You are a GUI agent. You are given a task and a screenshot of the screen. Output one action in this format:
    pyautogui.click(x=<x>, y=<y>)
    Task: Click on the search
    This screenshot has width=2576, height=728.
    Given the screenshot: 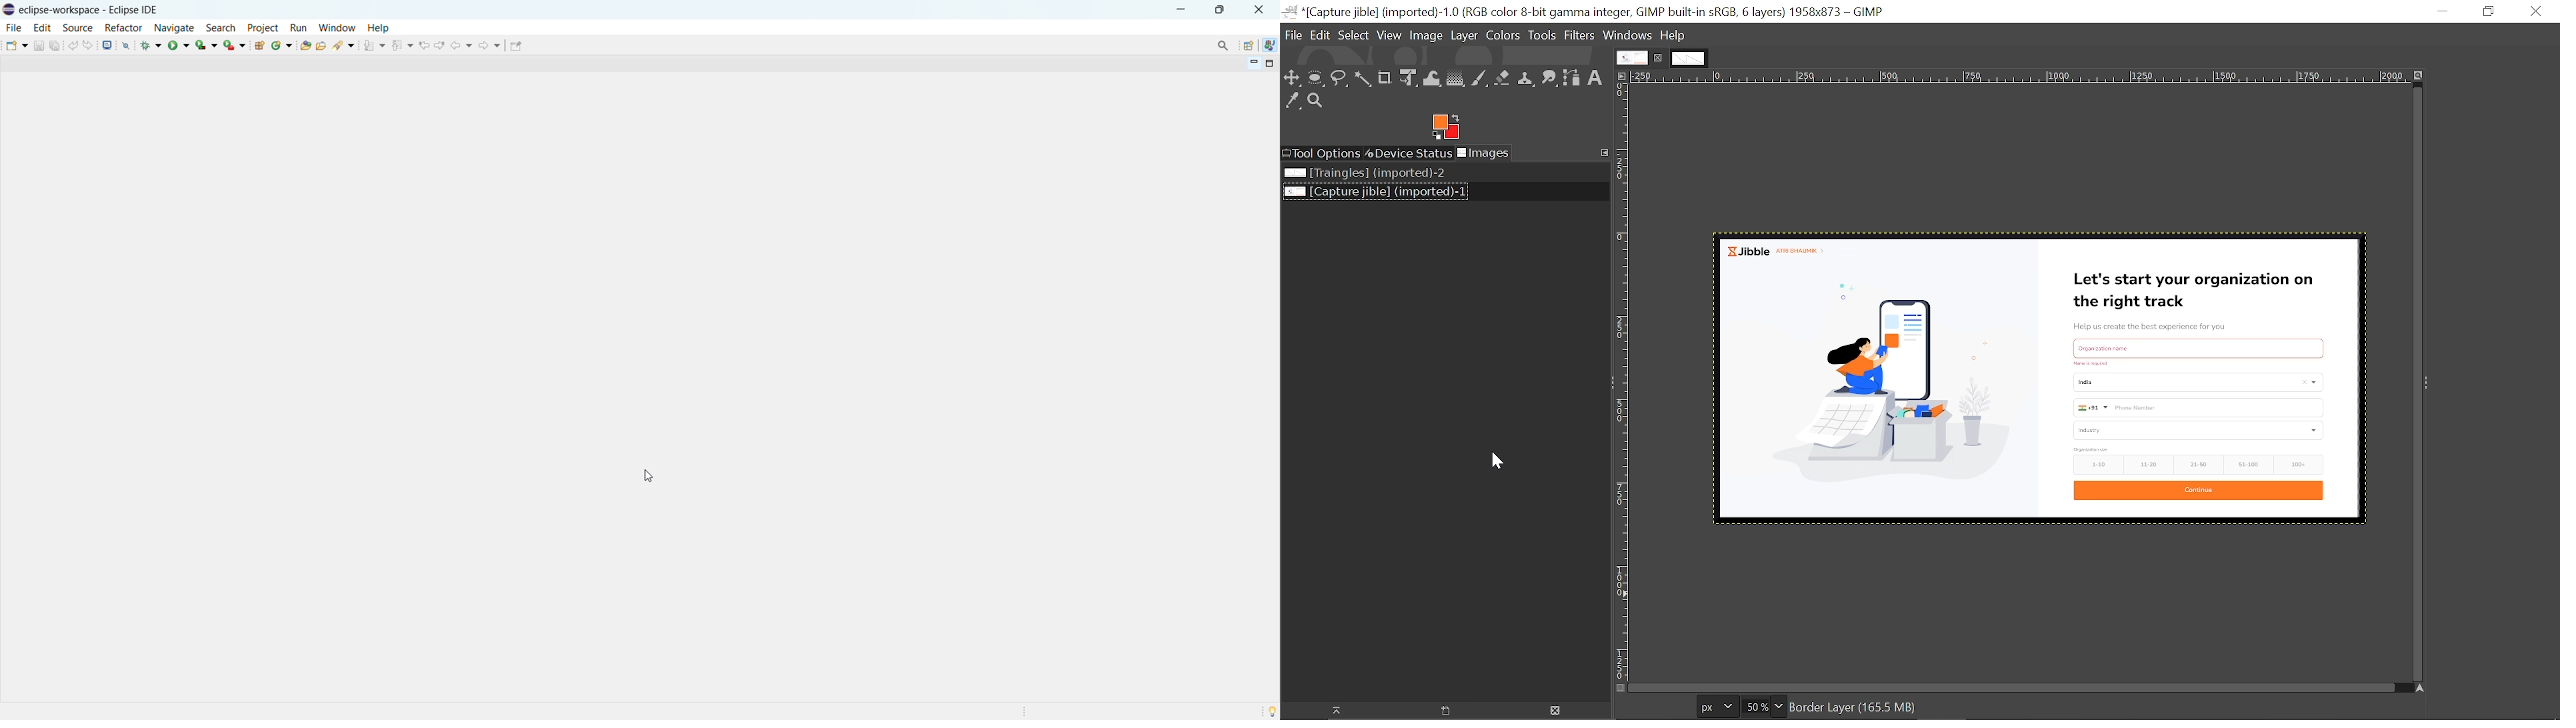 What is the action you would take?
    pyautogui.click(x=221, y=27)
    